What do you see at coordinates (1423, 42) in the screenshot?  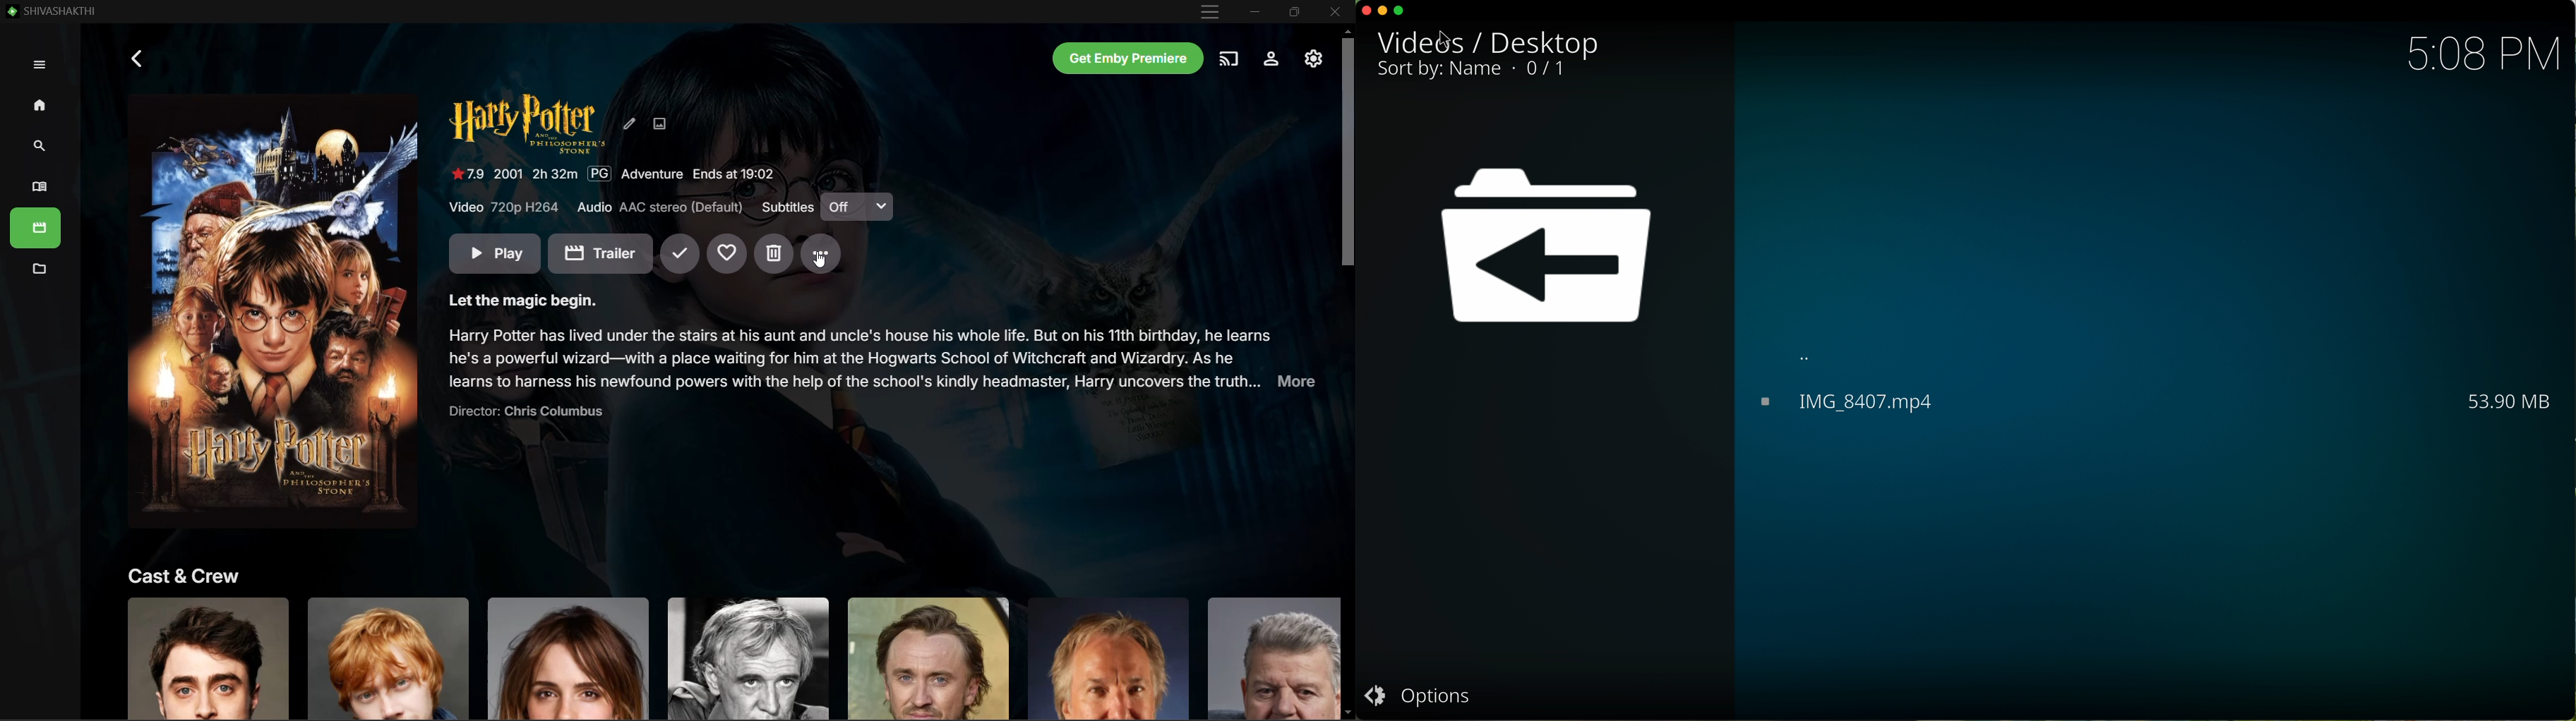 I see `click on videos` at bounding box center [1423, 42].